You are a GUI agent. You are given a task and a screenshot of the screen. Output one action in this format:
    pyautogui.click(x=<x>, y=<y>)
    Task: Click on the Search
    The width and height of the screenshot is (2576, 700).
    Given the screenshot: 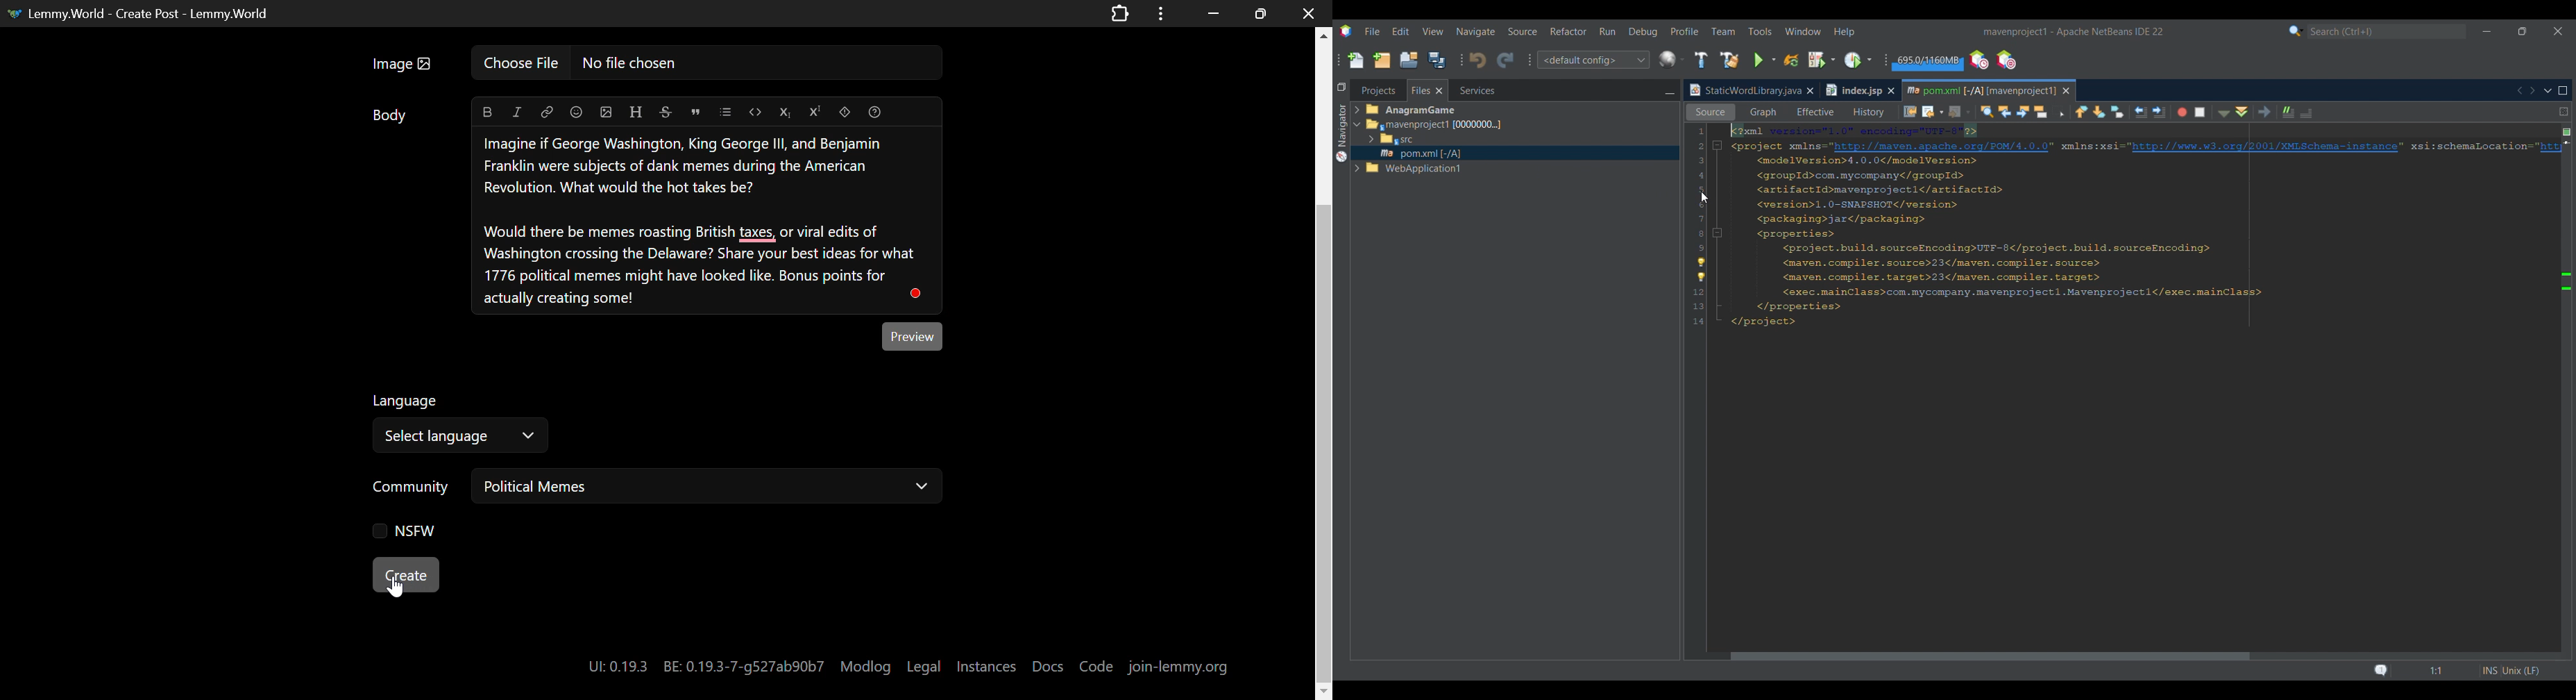 What is the action you would take?
    pyautogui.click(x=2387, y=32)
    